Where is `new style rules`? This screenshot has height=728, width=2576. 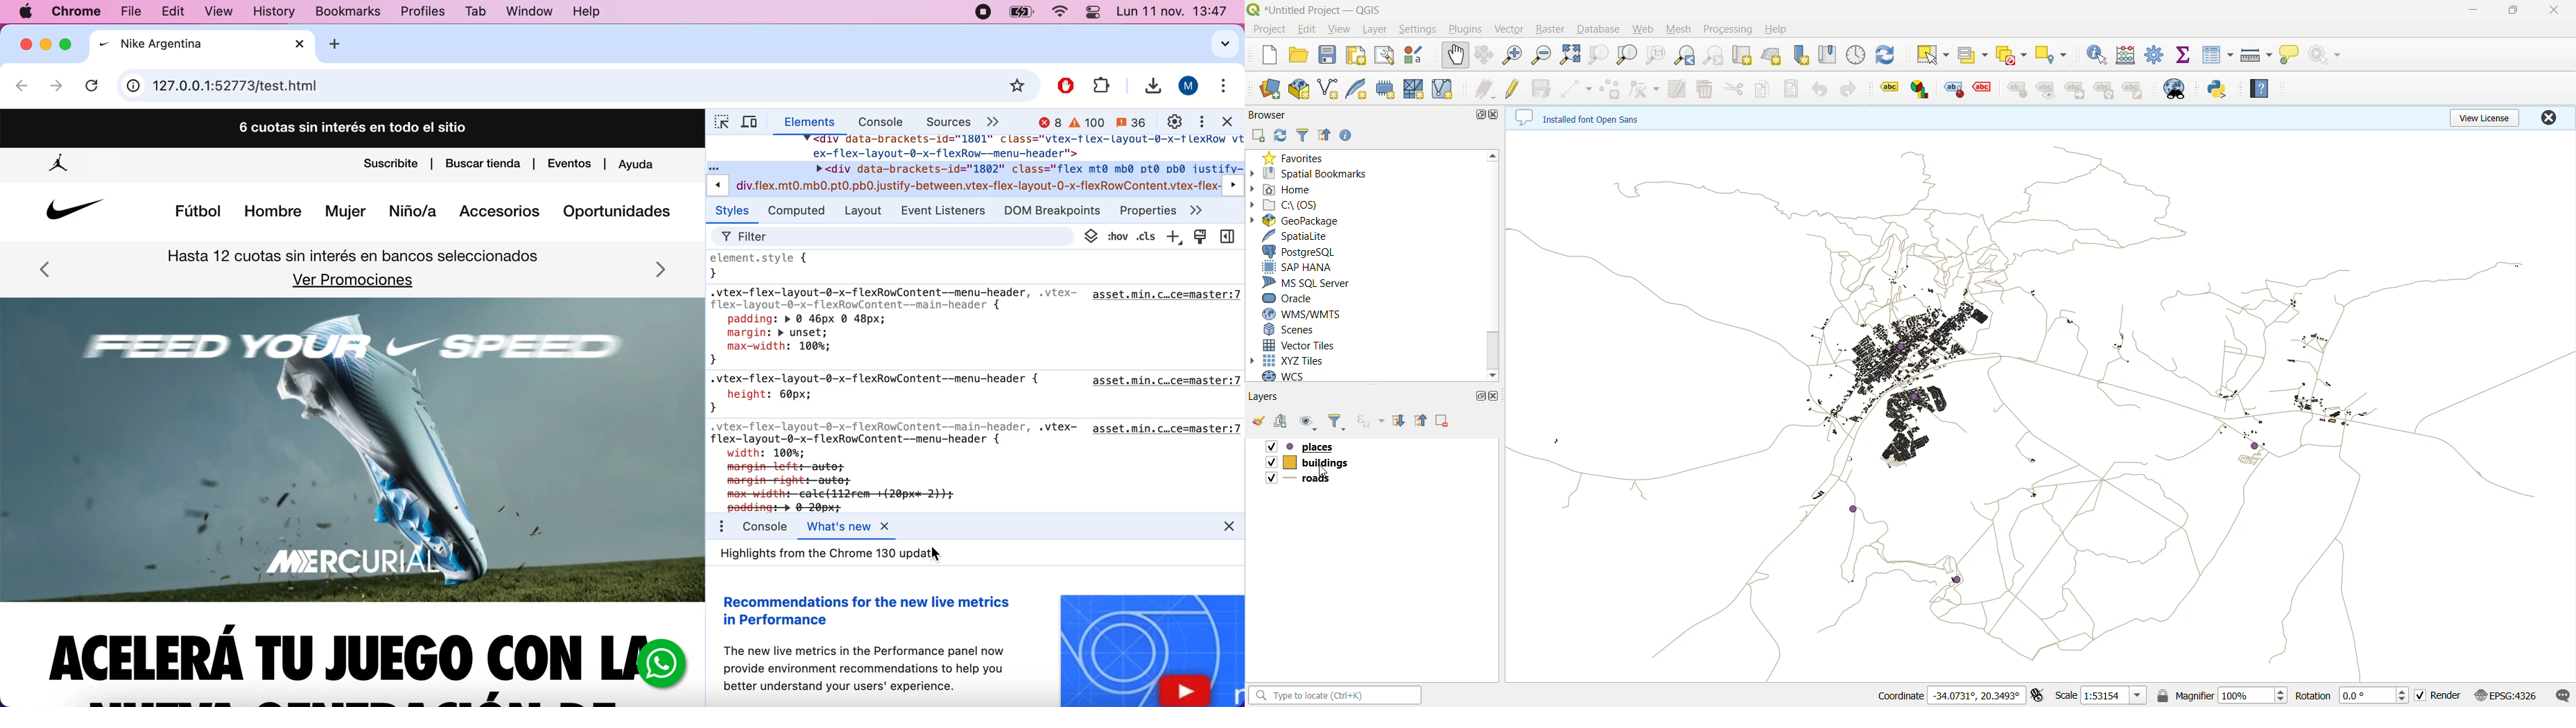
new style rules is located at coordinates (1174, 235).